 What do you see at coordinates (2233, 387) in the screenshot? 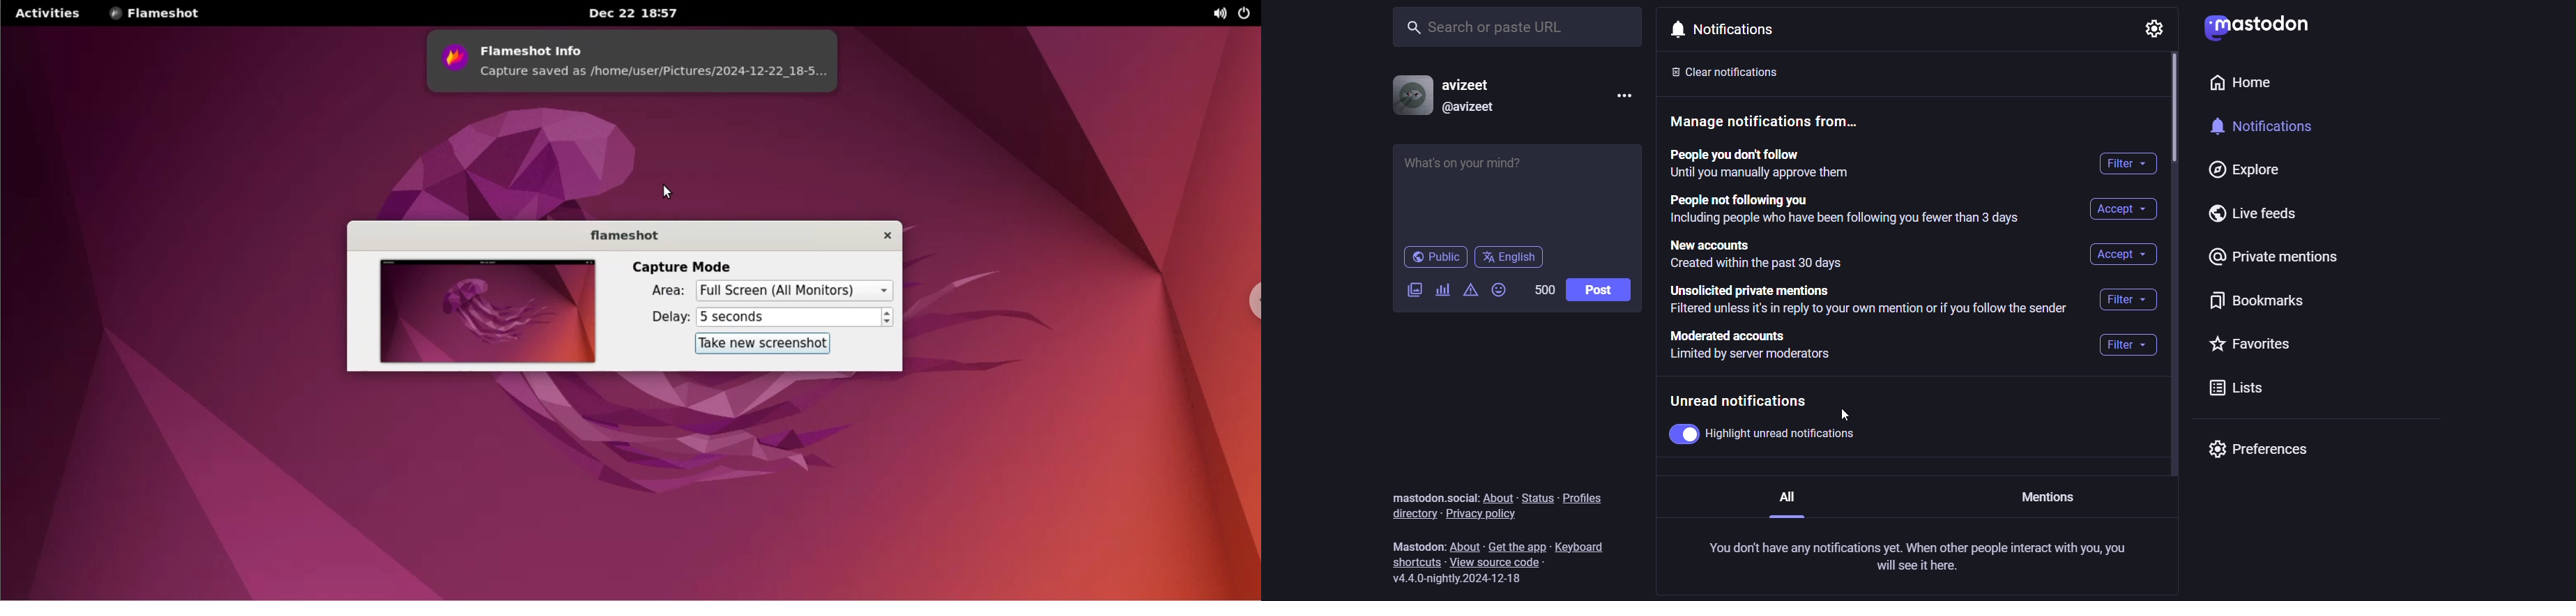
I see `lists` at bounding box center [2233, 387].